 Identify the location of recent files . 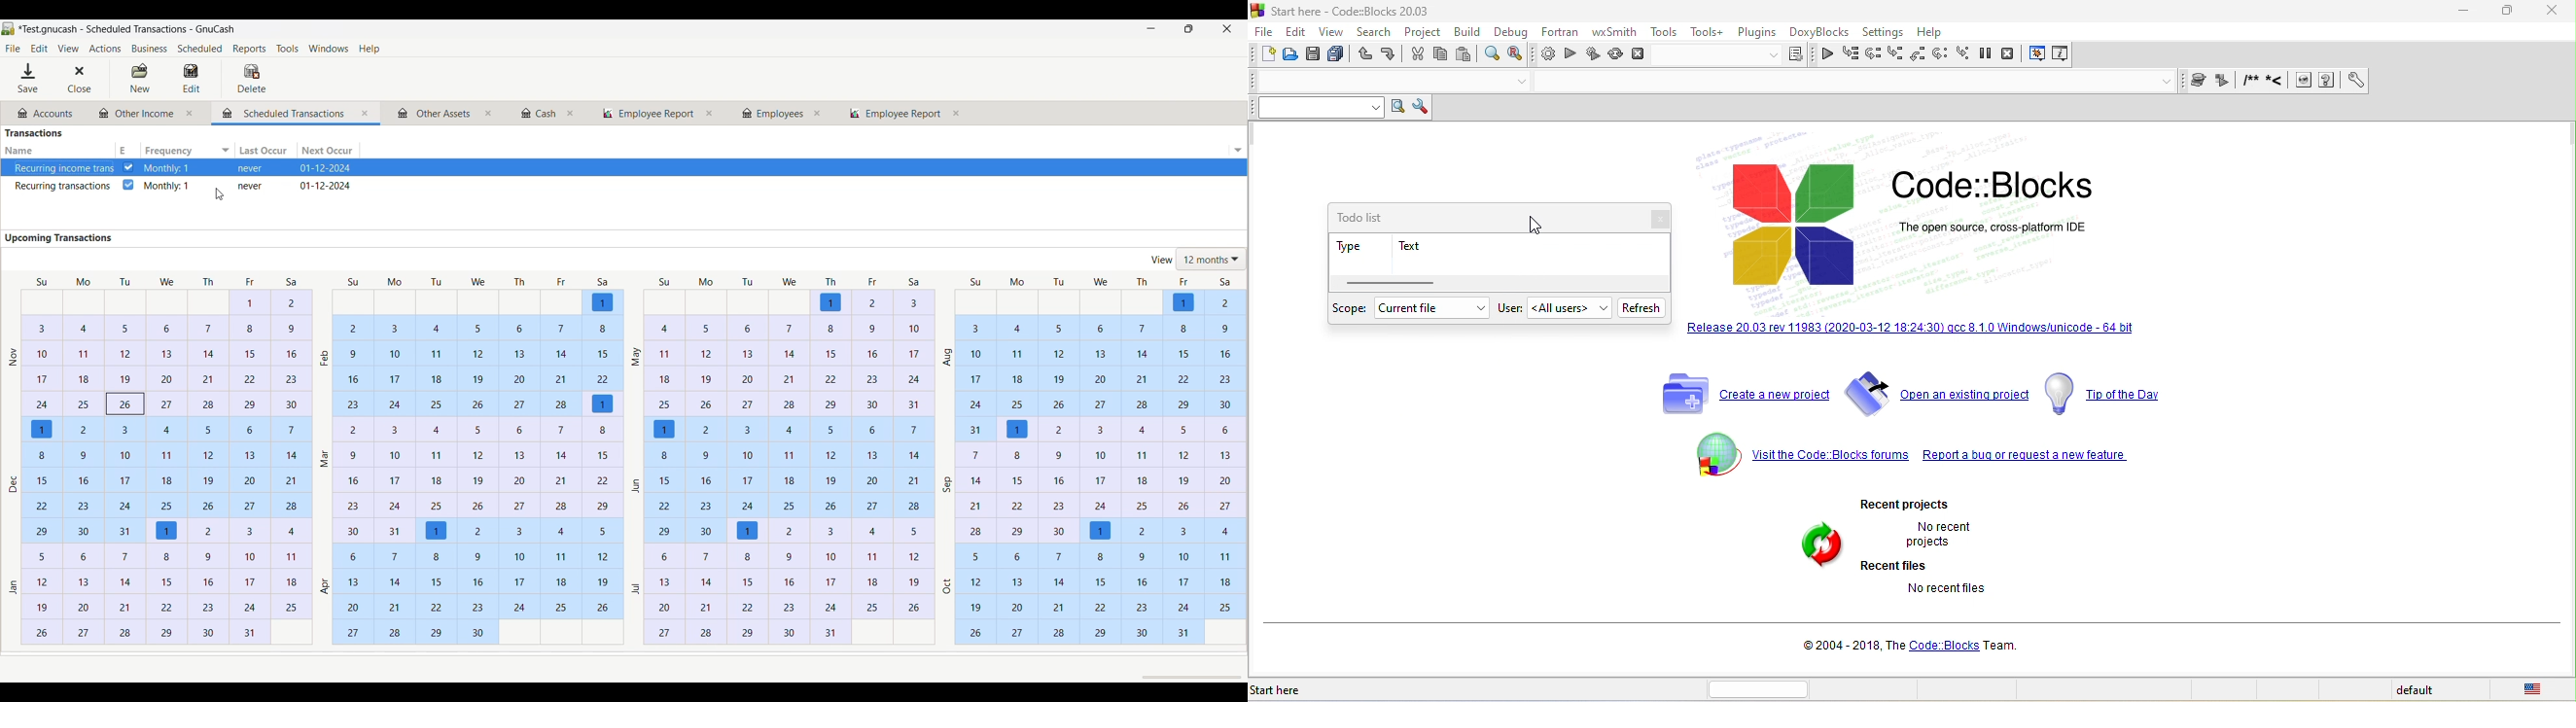
(1899, 565).